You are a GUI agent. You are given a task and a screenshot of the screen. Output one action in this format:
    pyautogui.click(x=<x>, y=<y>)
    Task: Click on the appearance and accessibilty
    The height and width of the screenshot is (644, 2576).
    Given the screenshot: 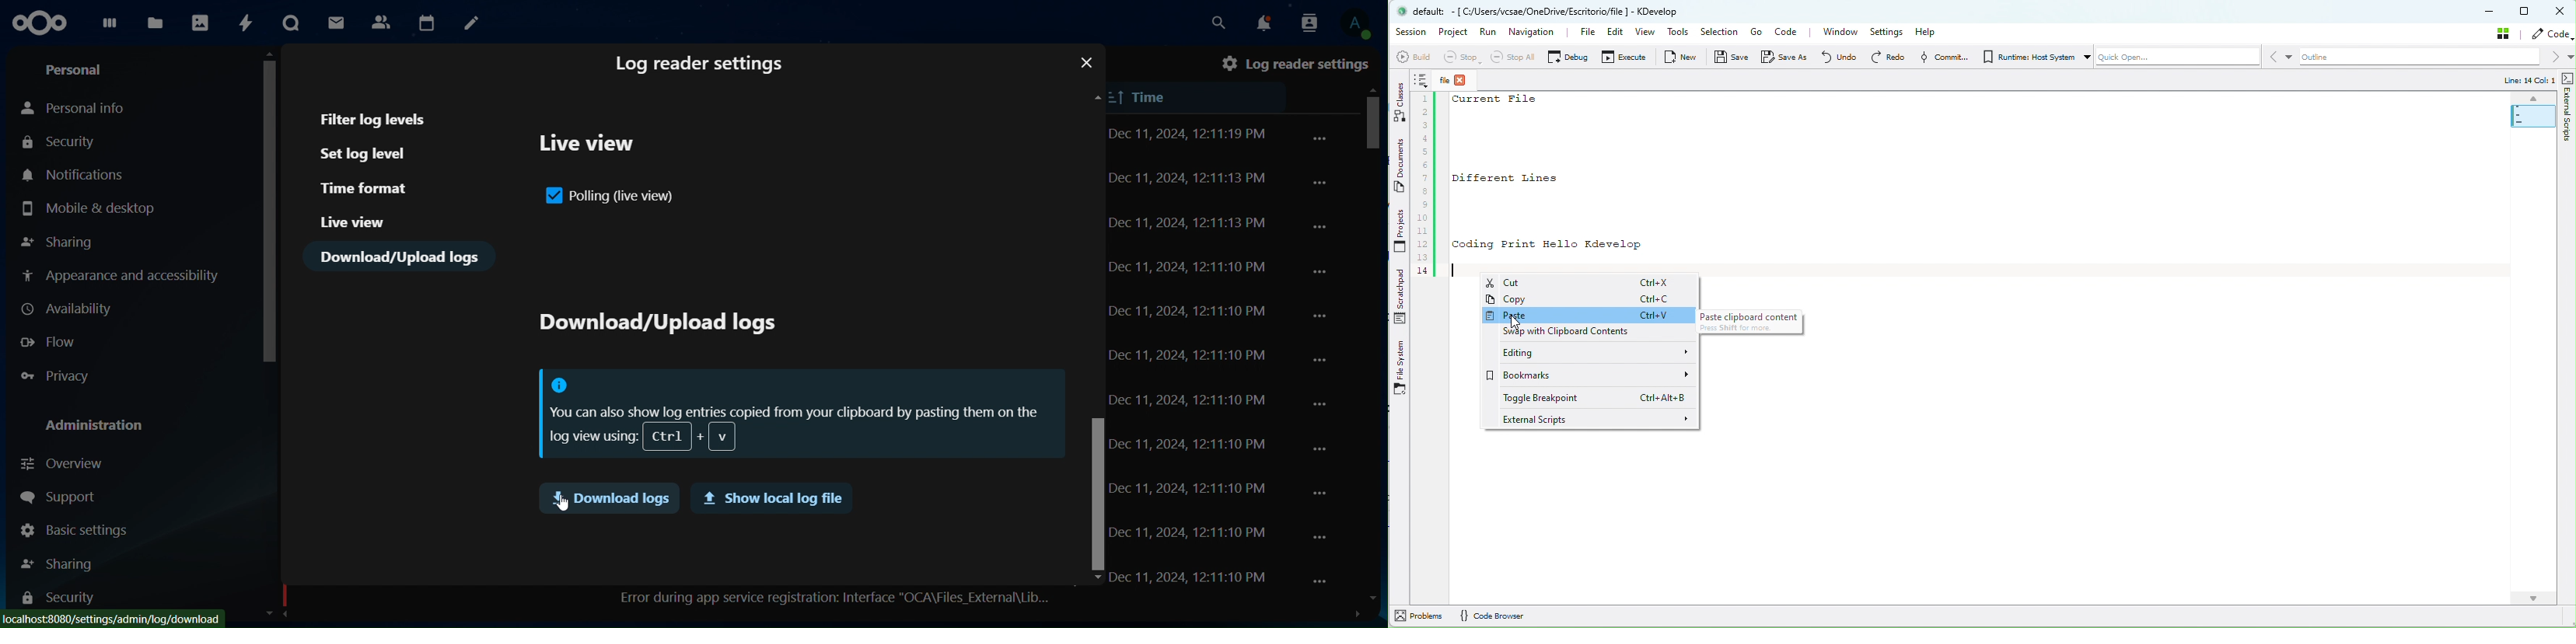 What is the action you would take?
    pyautogui.click(x=124, y=276)
    